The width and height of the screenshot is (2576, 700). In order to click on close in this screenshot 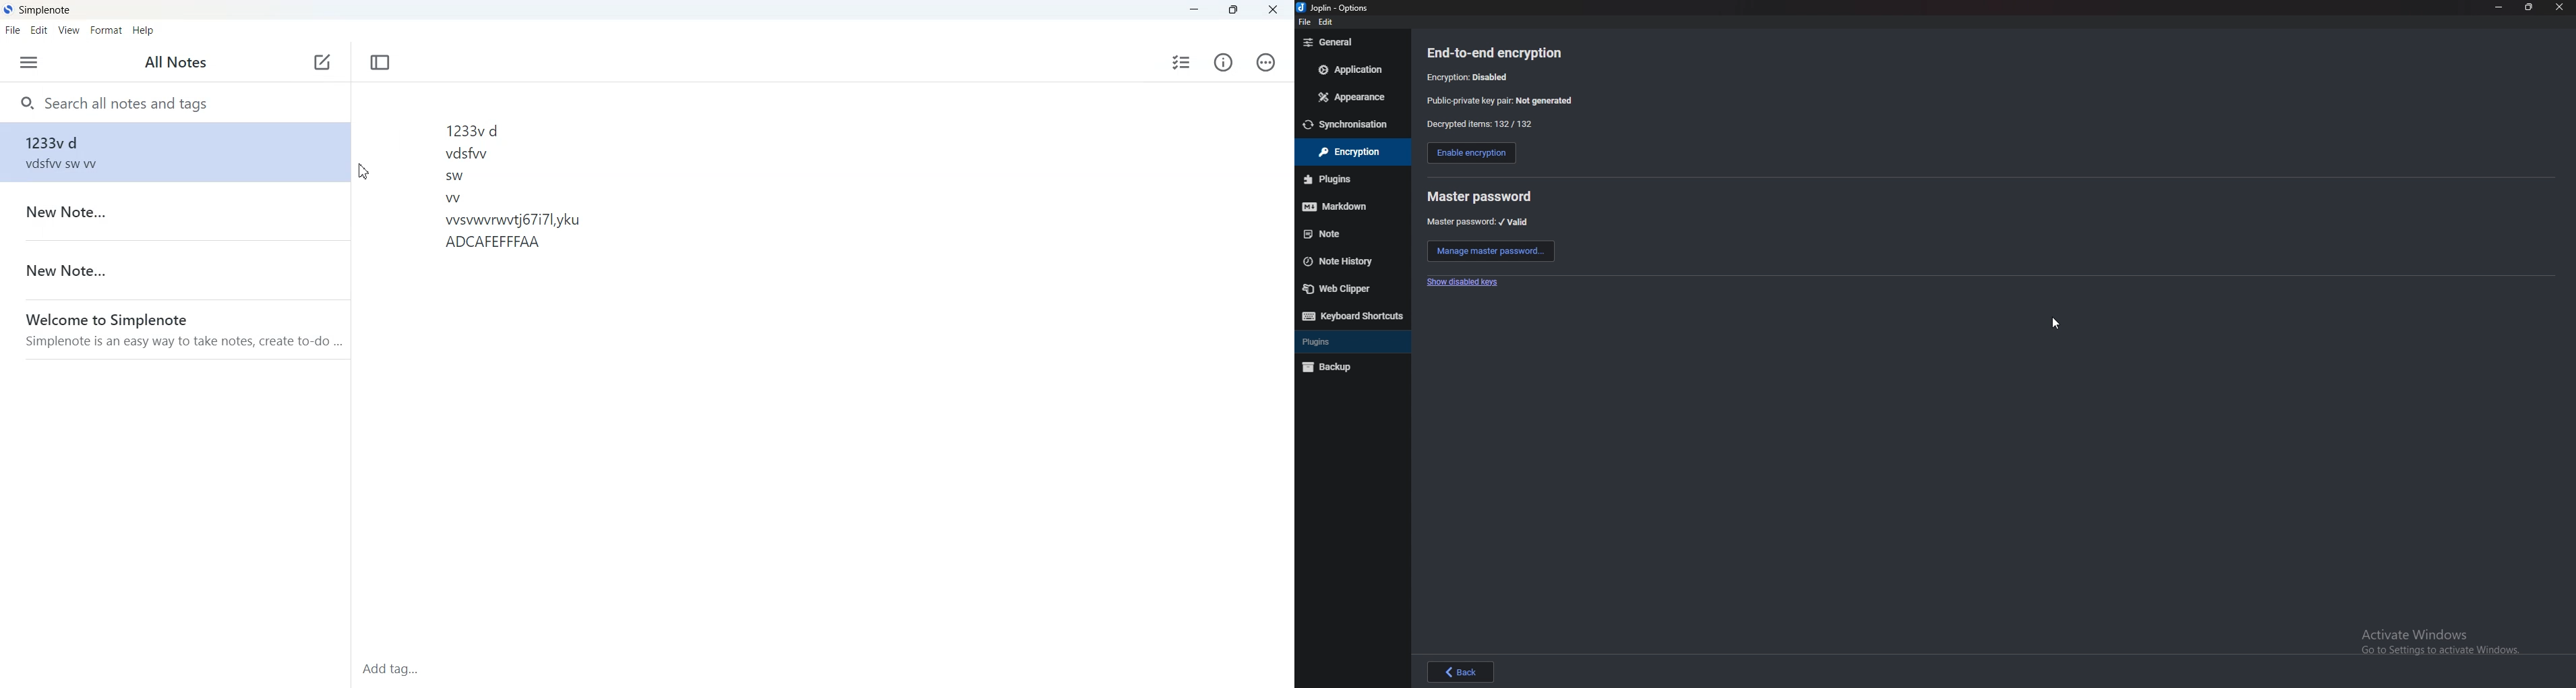, I will do `click(2561, 7)`.